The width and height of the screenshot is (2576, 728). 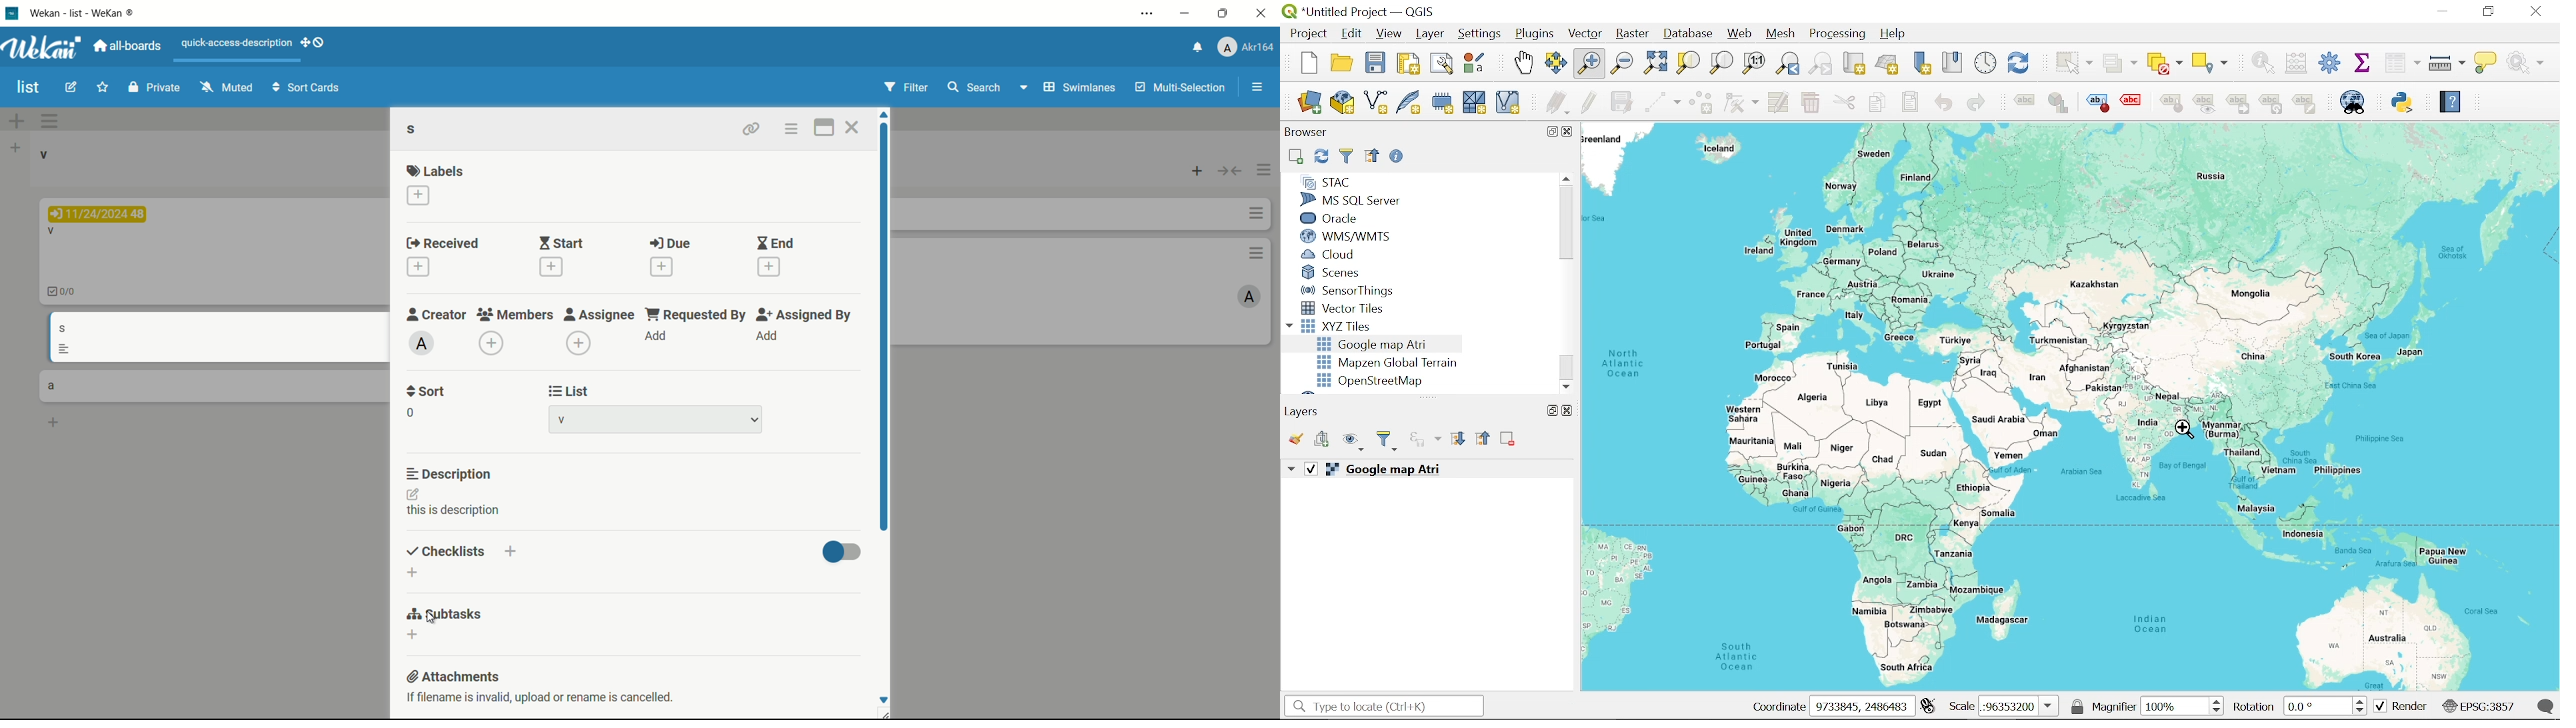 I want to click on Sensor things, so click(x=1348, y=290).